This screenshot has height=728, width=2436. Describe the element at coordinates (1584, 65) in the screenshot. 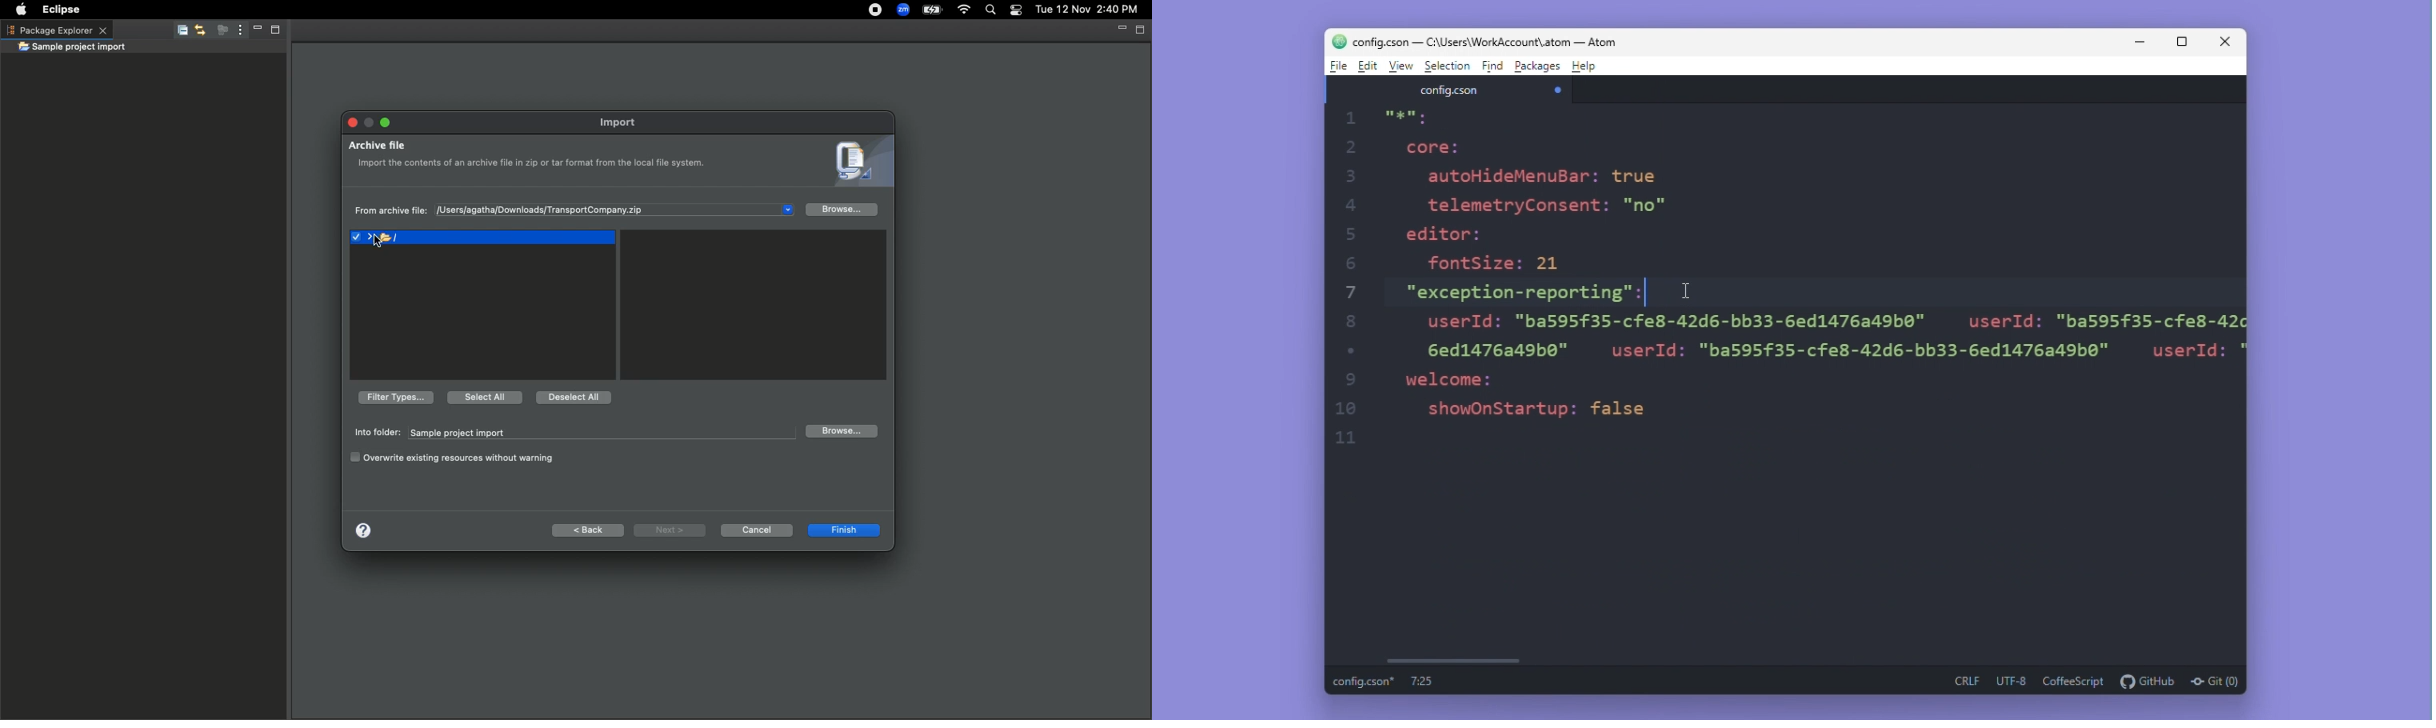

I see `Help` at that location.